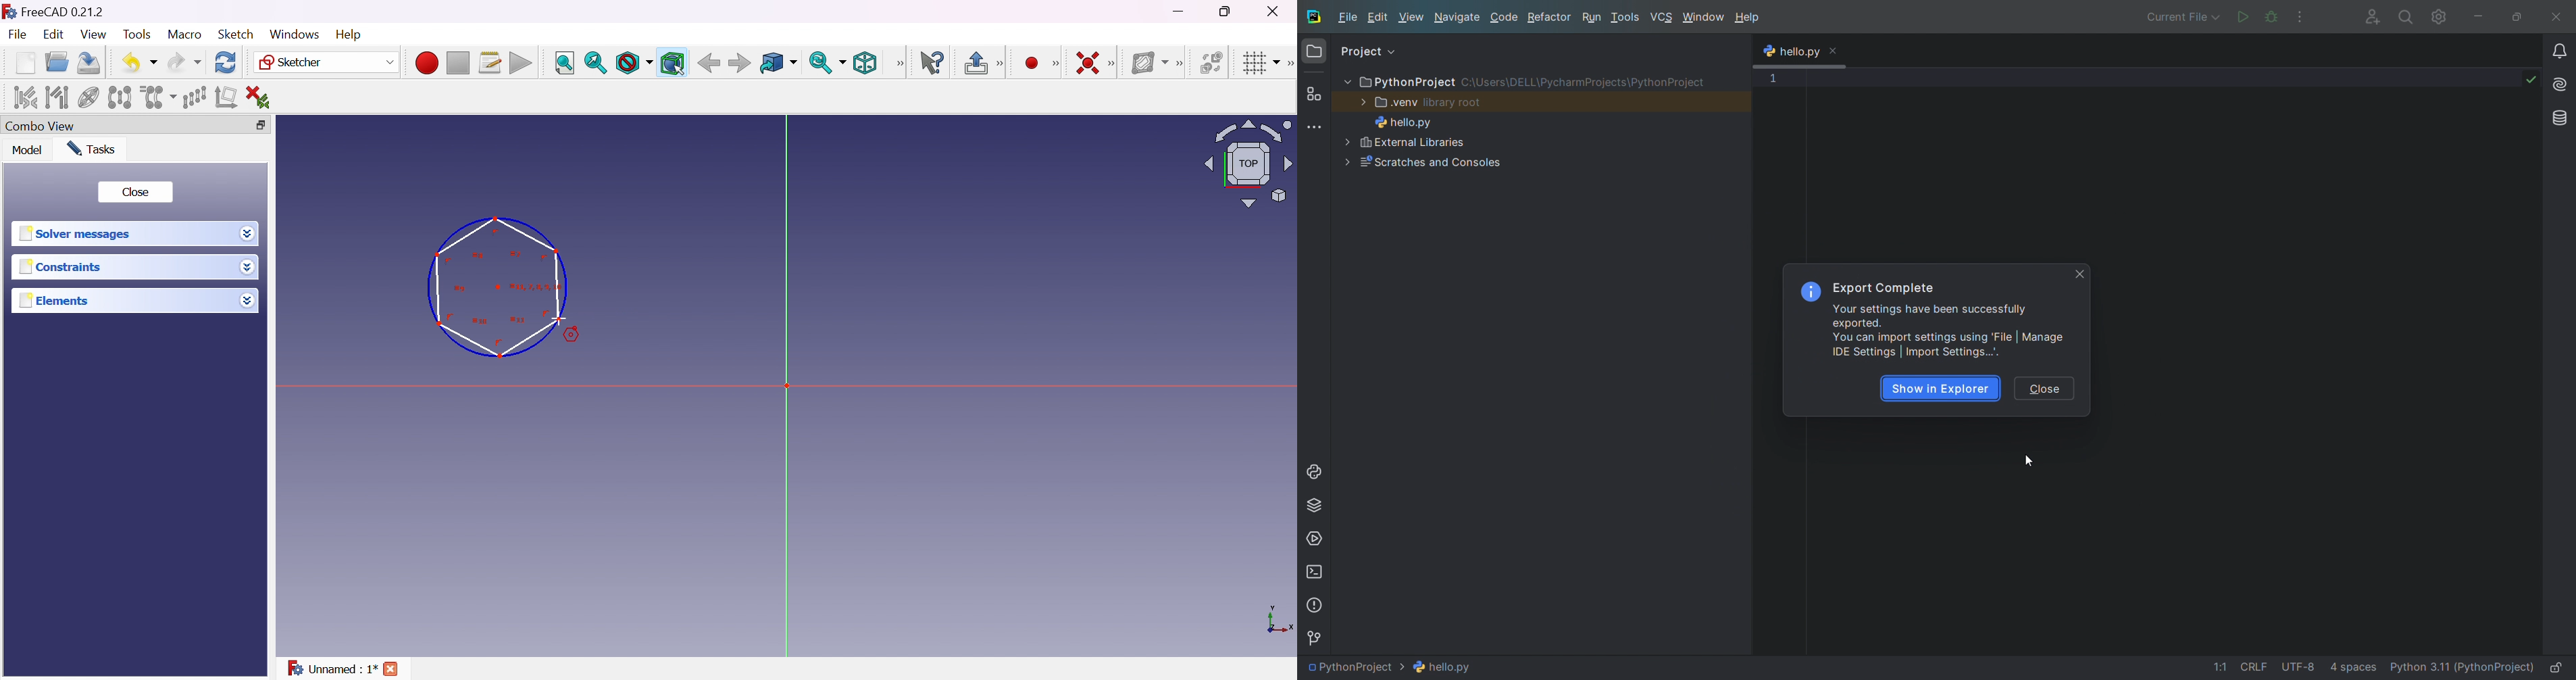 The image size is (2576, 700). I want to click on Sync, so click(827, 62).